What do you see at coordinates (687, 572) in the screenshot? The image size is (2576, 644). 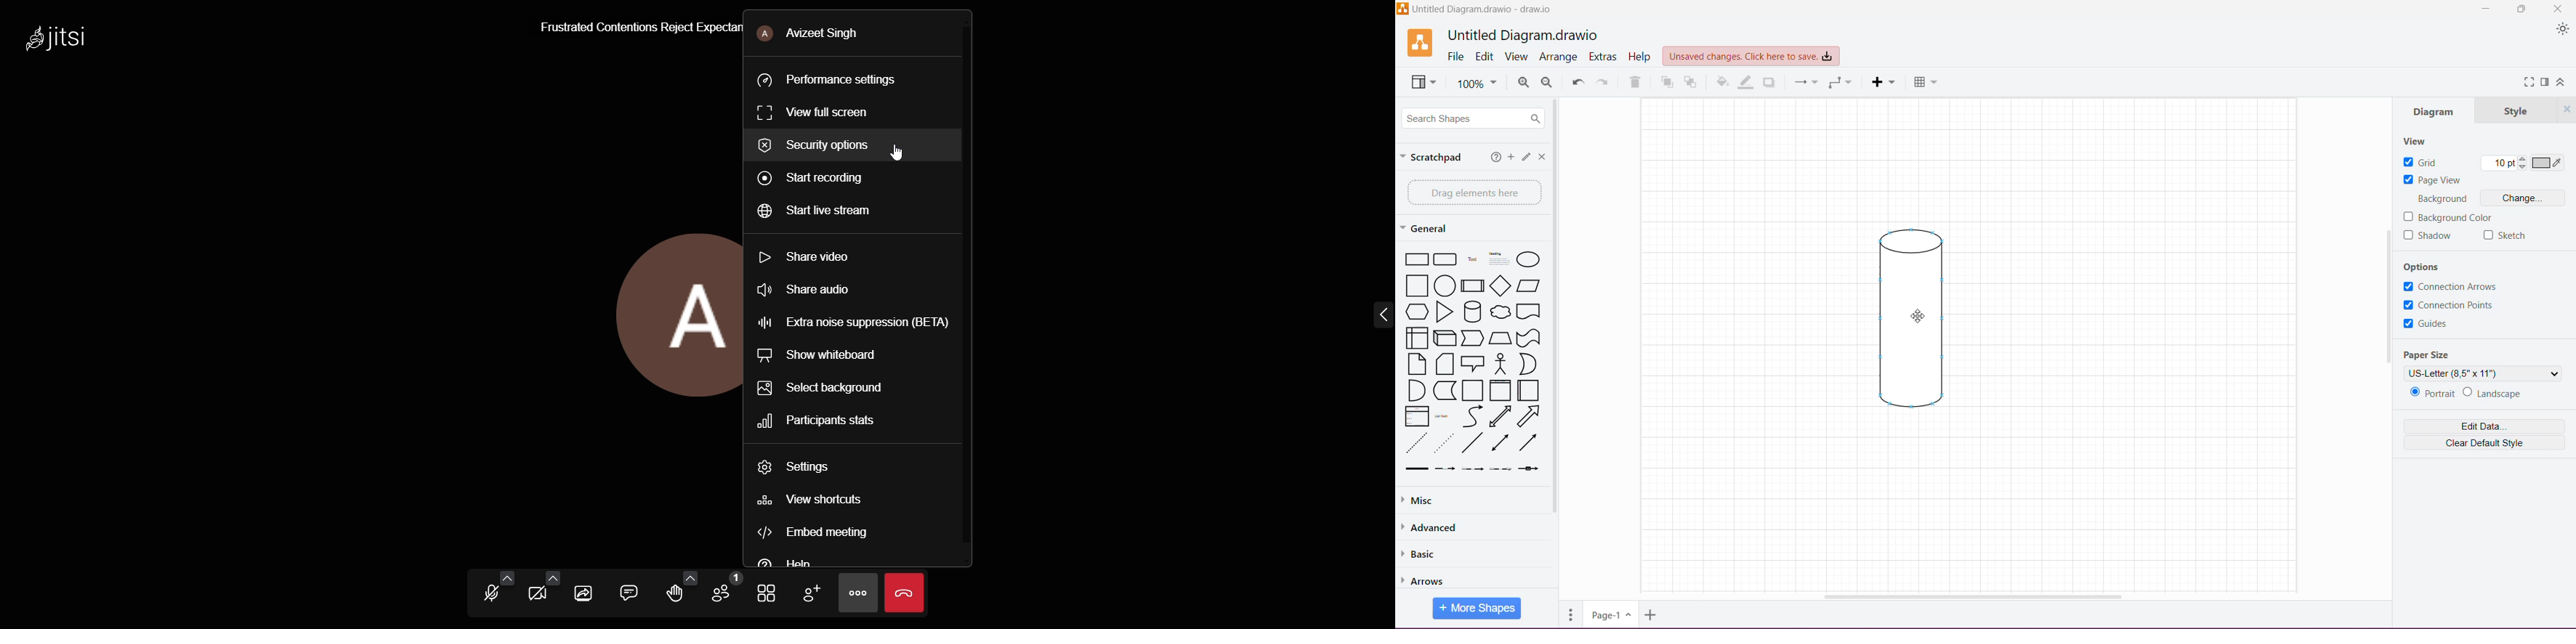 I see `more reactions` at bounding box center [687, 572].